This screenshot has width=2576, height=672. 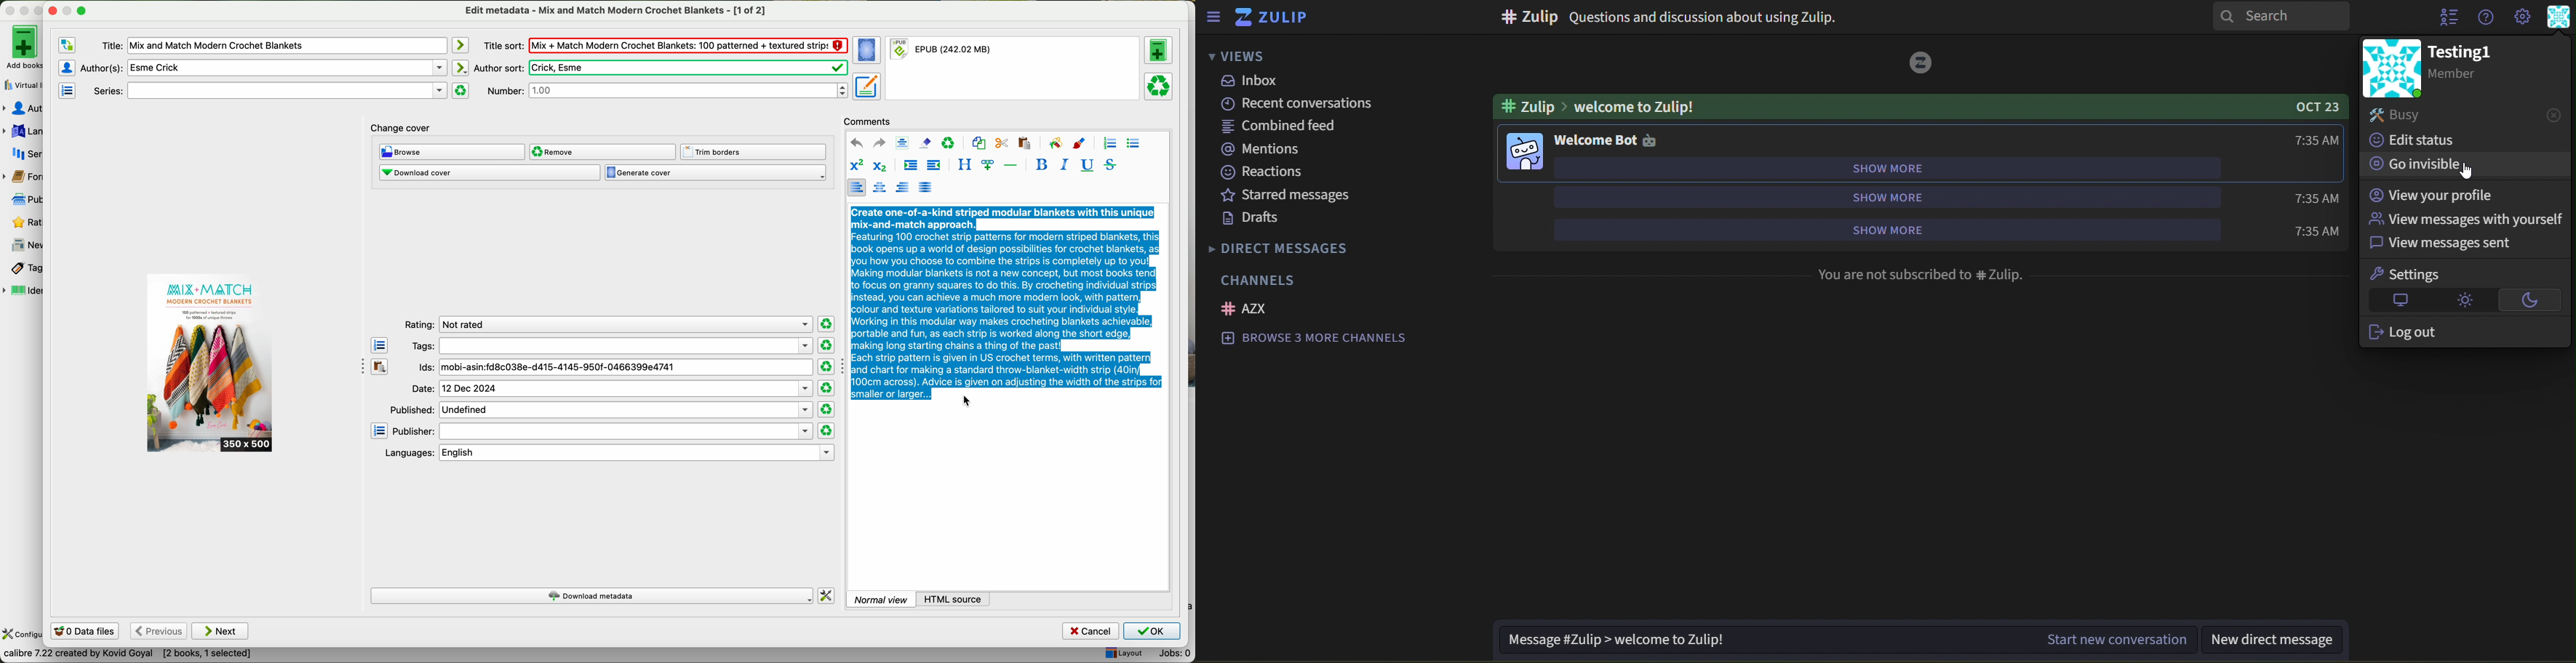 I want to click on background color, so click(x=1056, y=143).